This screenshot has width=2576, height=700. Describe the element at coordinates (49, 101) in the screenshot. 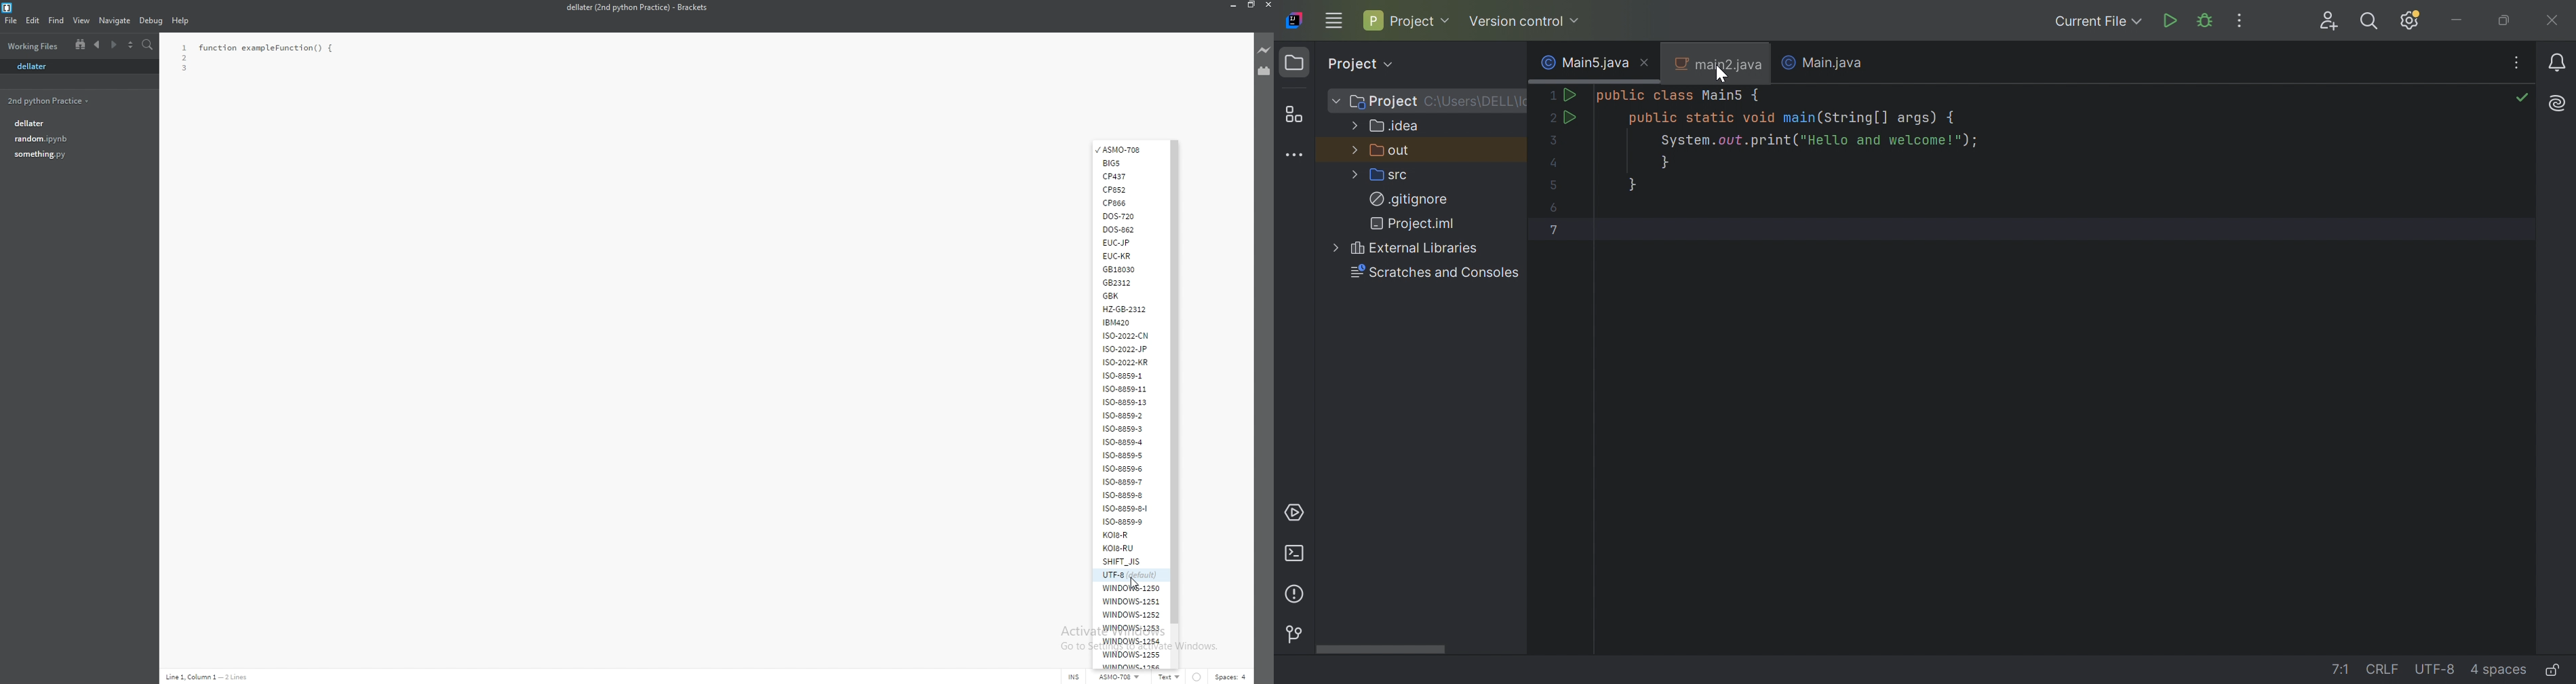

I see `2nd python practice` at that location.